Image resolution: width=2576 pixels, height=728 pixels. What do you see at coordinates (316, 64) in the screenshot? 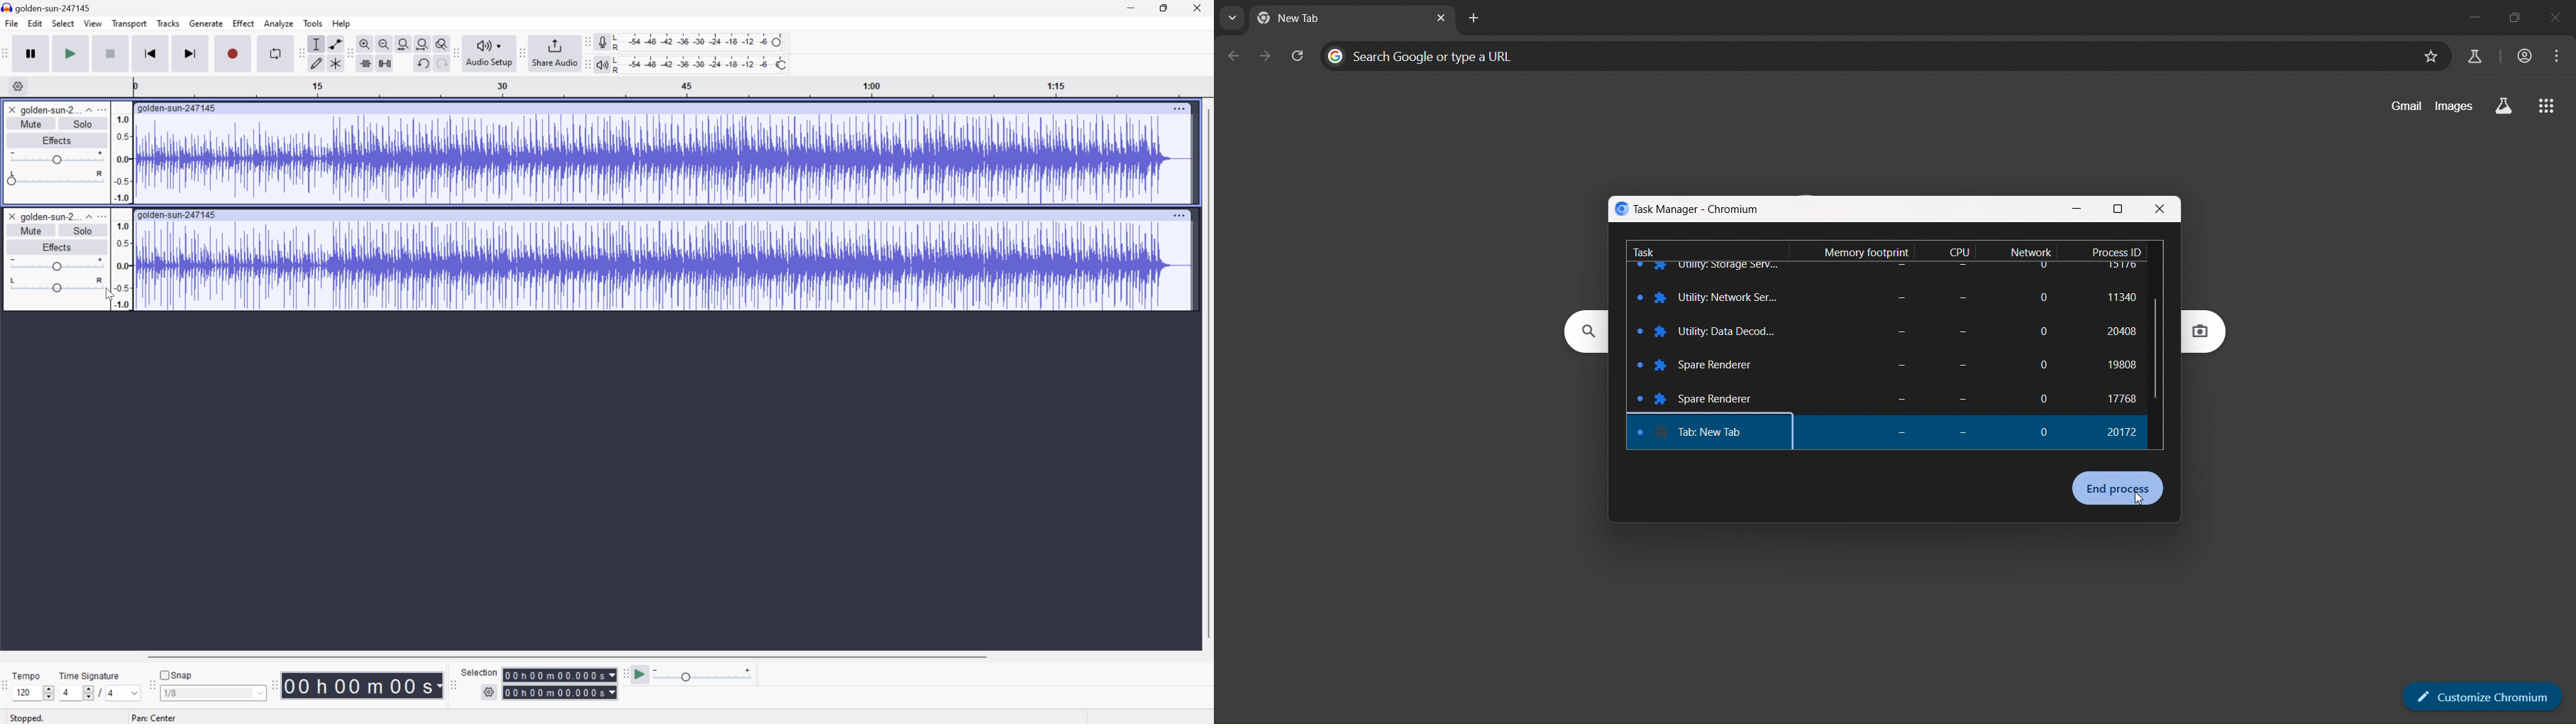
I see `Draw tool` at bounding box center [316, 64].